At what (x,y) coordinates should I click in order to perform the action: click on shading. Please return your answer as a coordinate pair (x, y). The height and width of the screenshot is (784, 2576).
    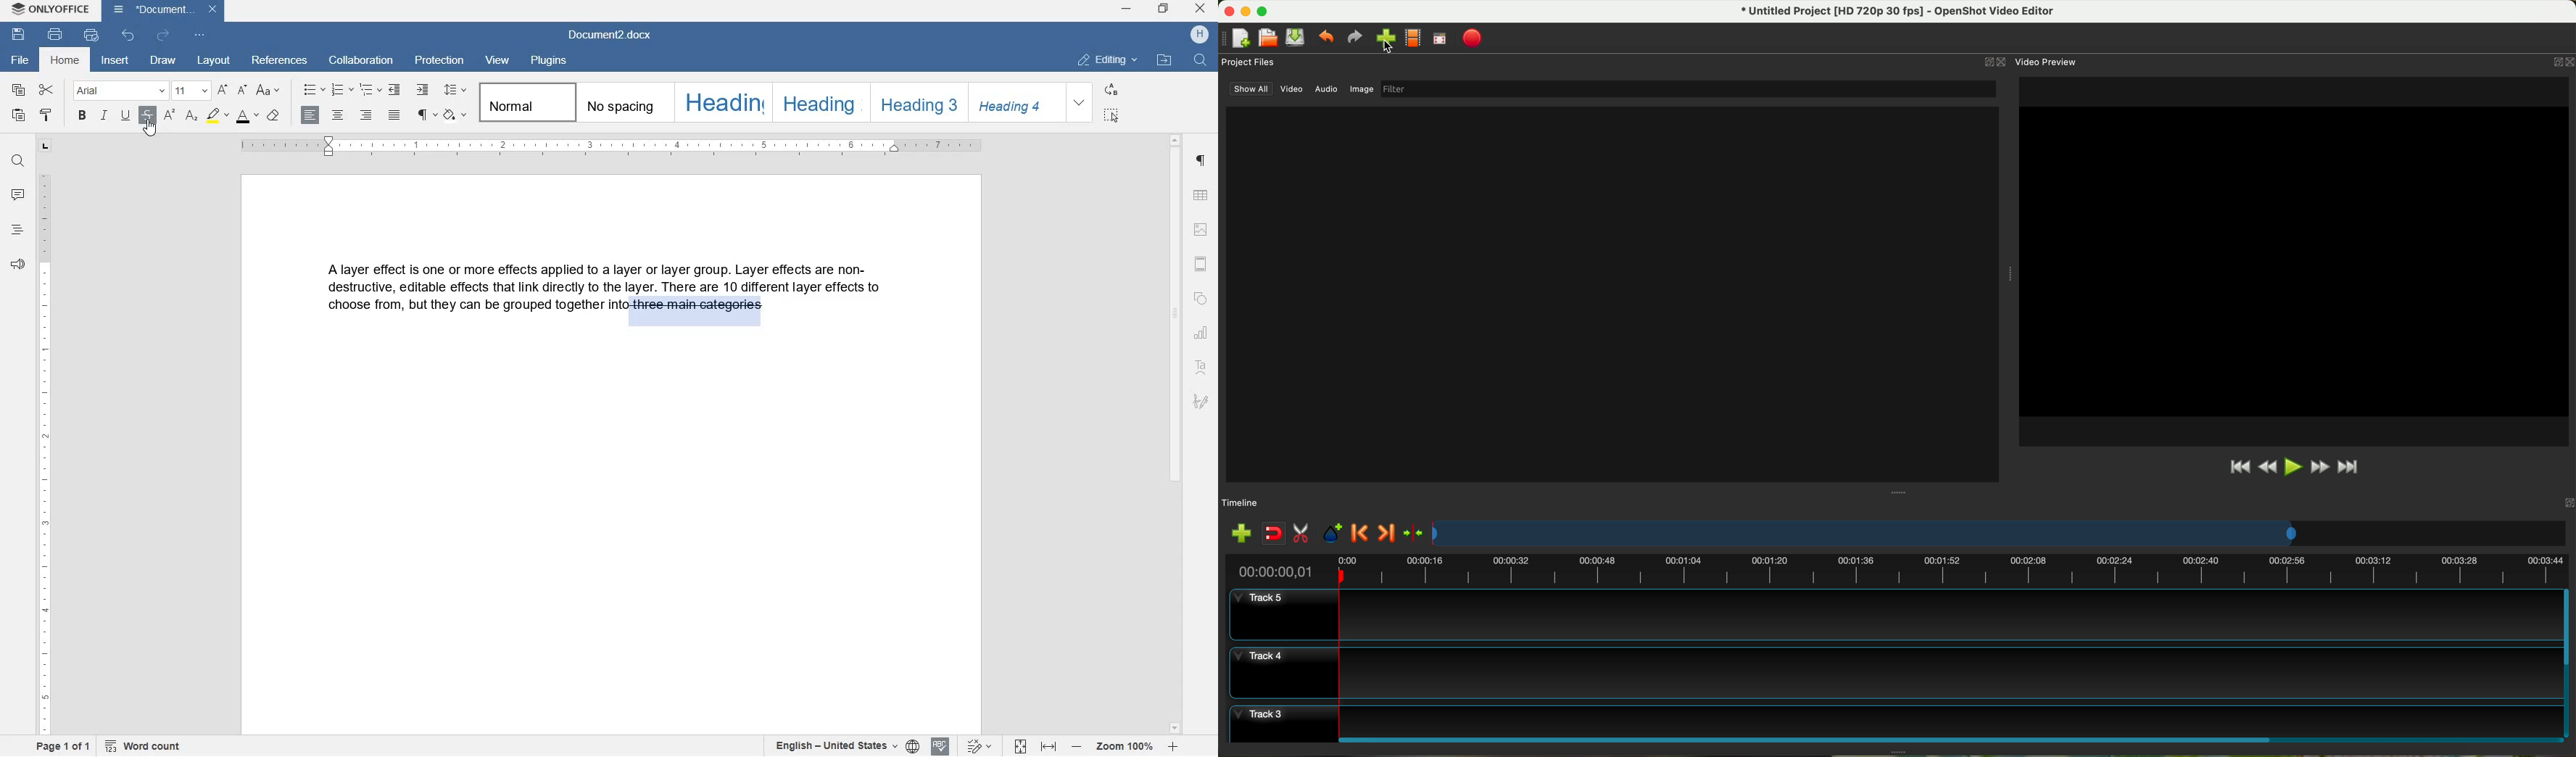
    Looking at the image, I should click on (455, 115).